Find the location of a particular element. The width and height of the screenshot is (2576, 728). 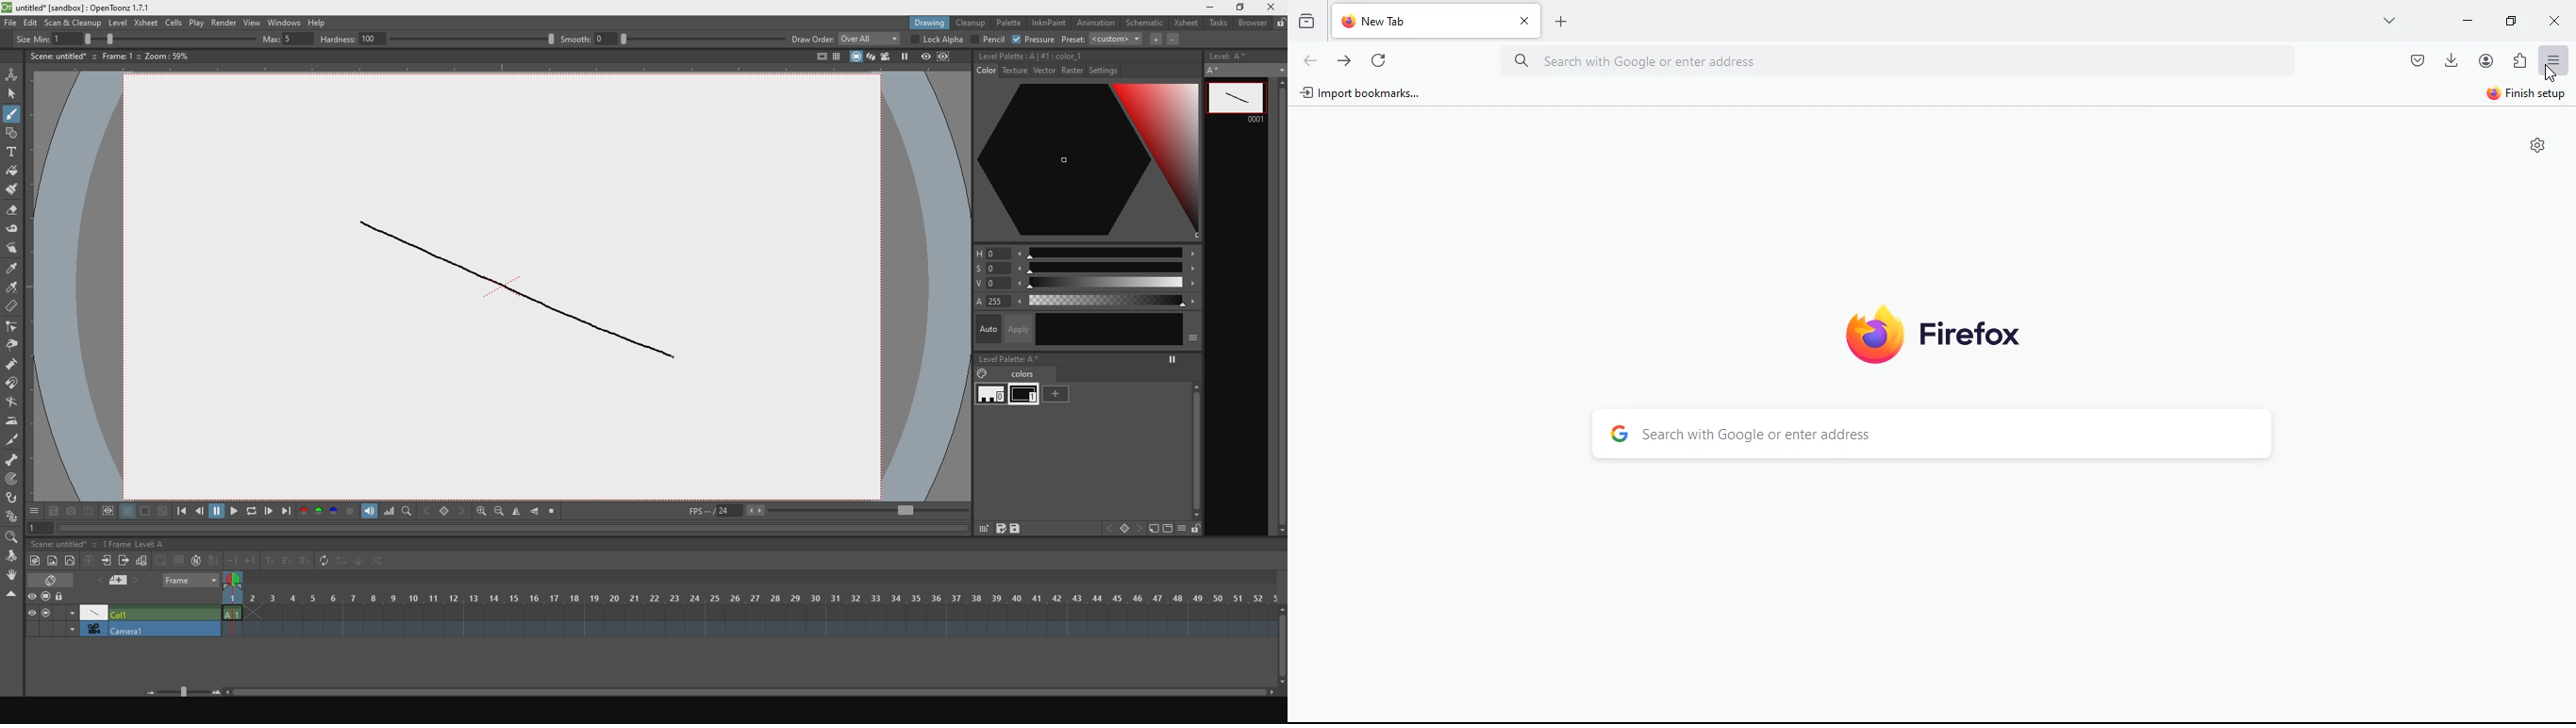

import bookmarks is located at coordinates (1367, 97).